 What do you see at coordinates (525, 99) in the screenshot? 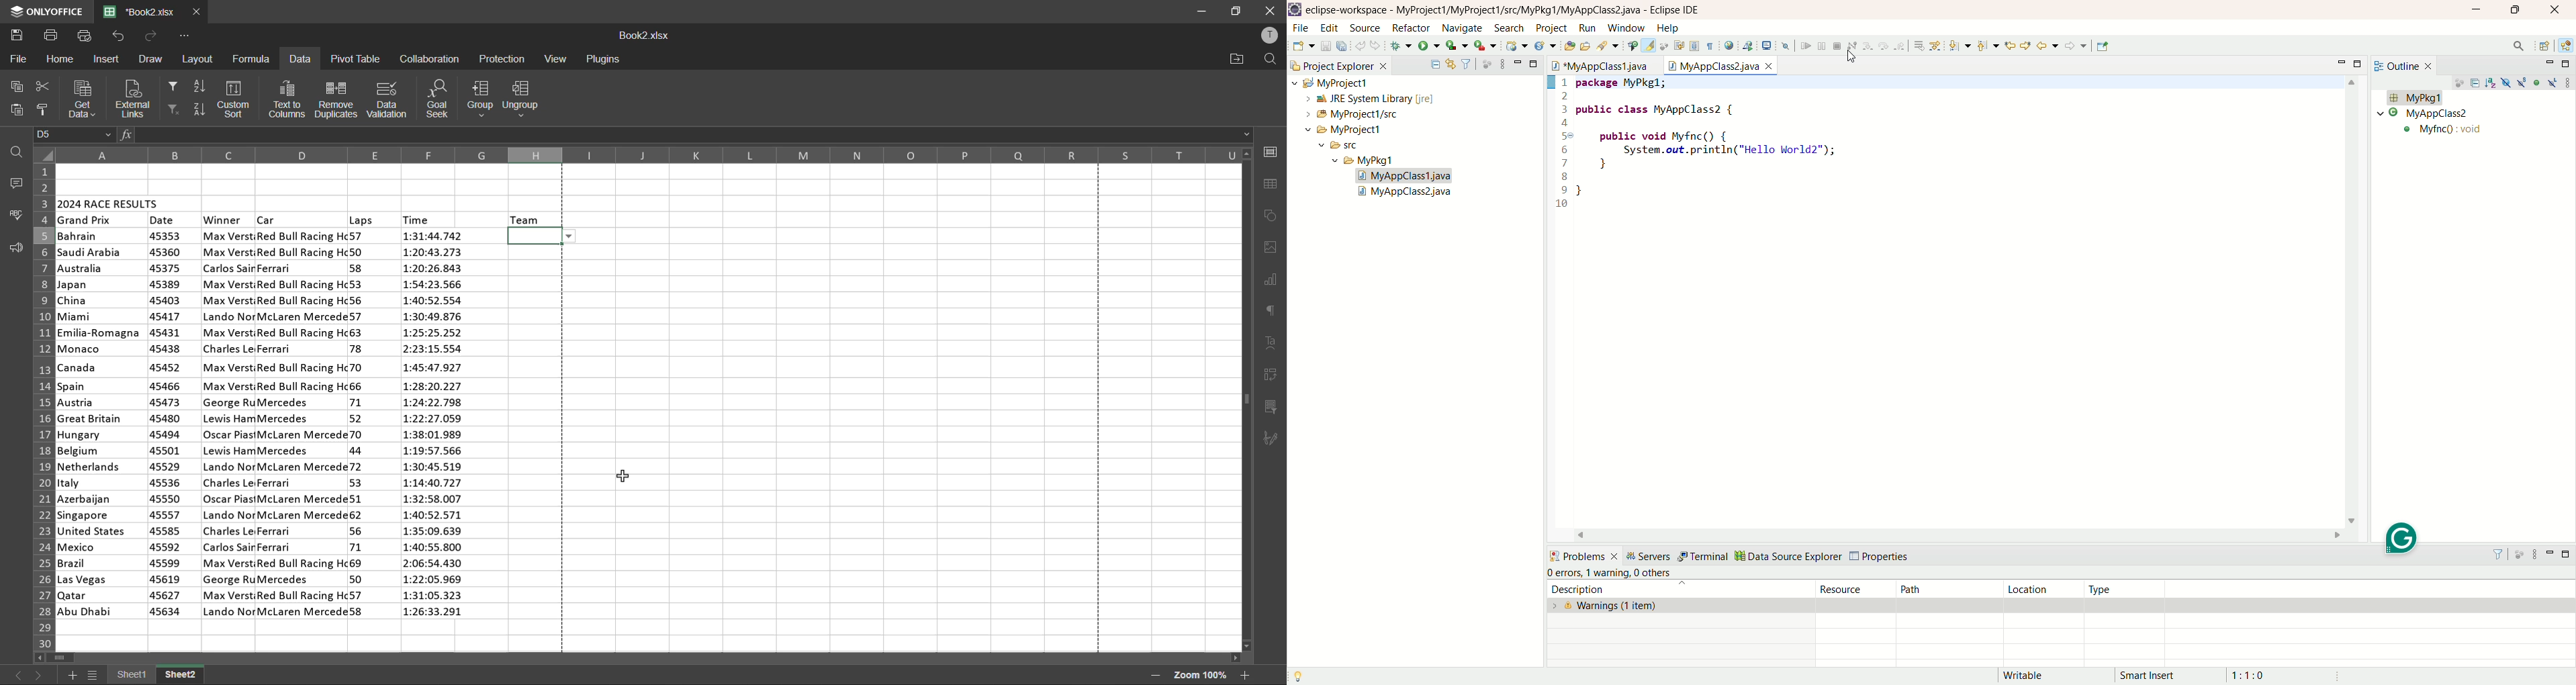
I see `ungroup` at bounding box center [525, 99].